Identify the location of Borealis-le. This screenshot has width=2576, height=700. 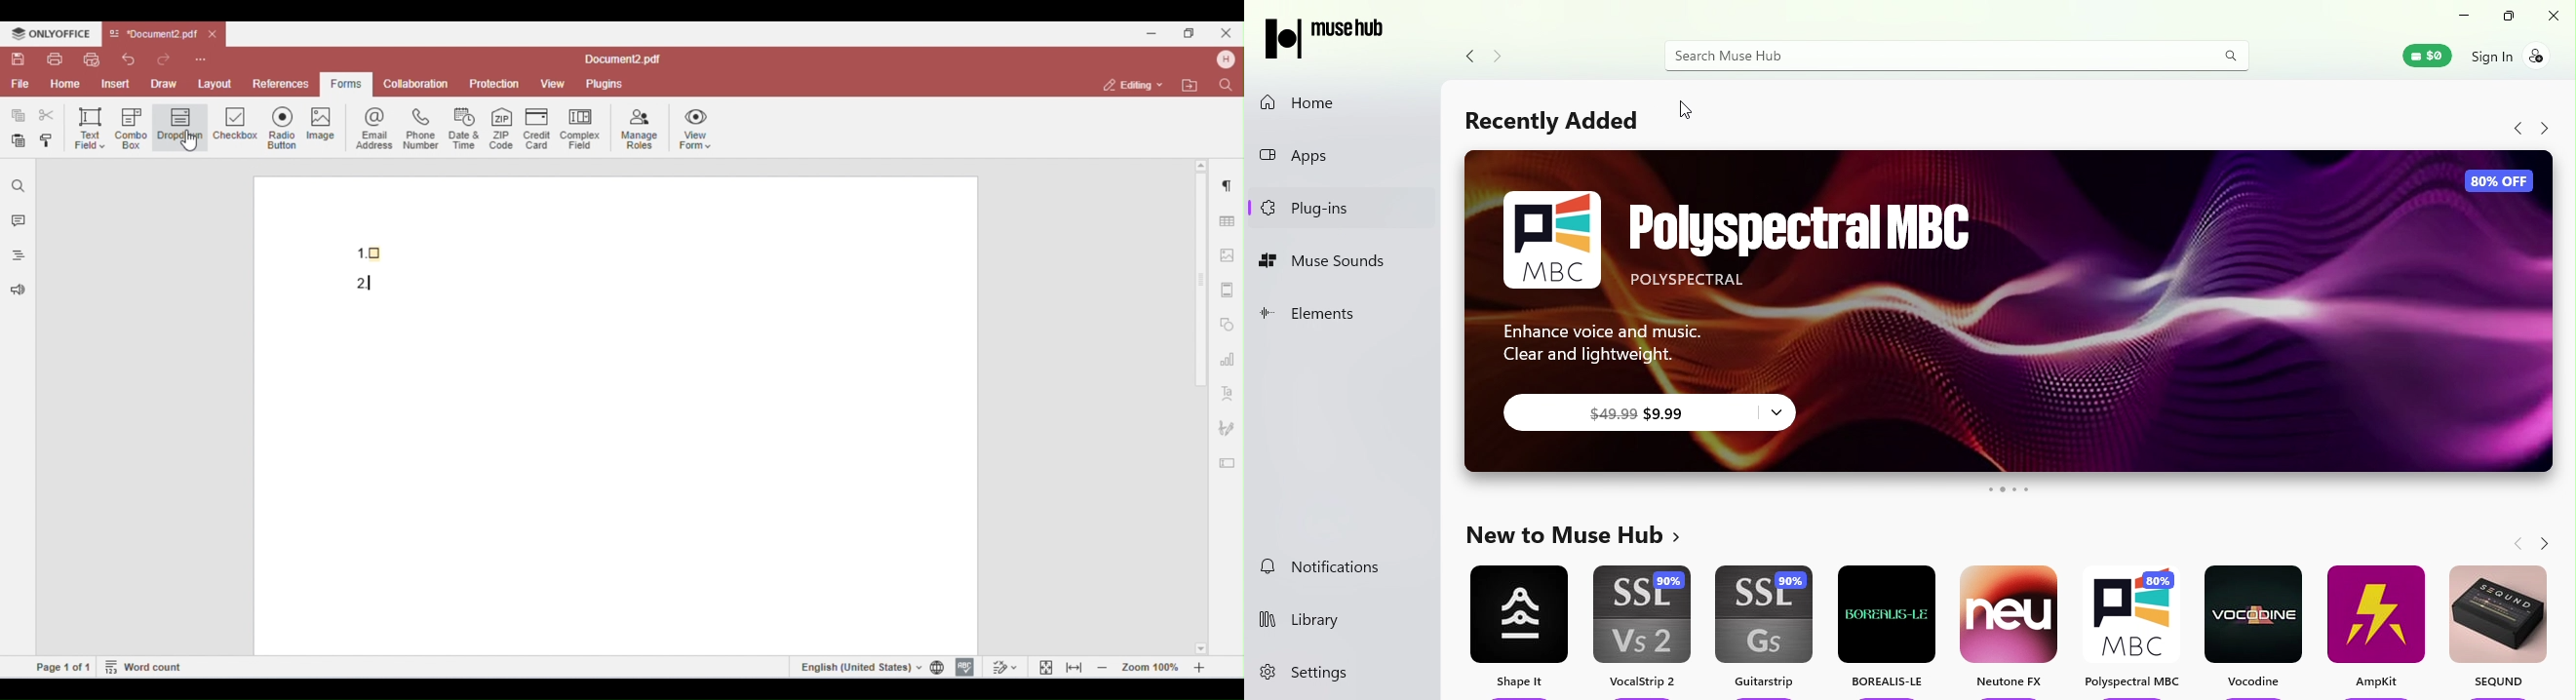
(1887, 633).